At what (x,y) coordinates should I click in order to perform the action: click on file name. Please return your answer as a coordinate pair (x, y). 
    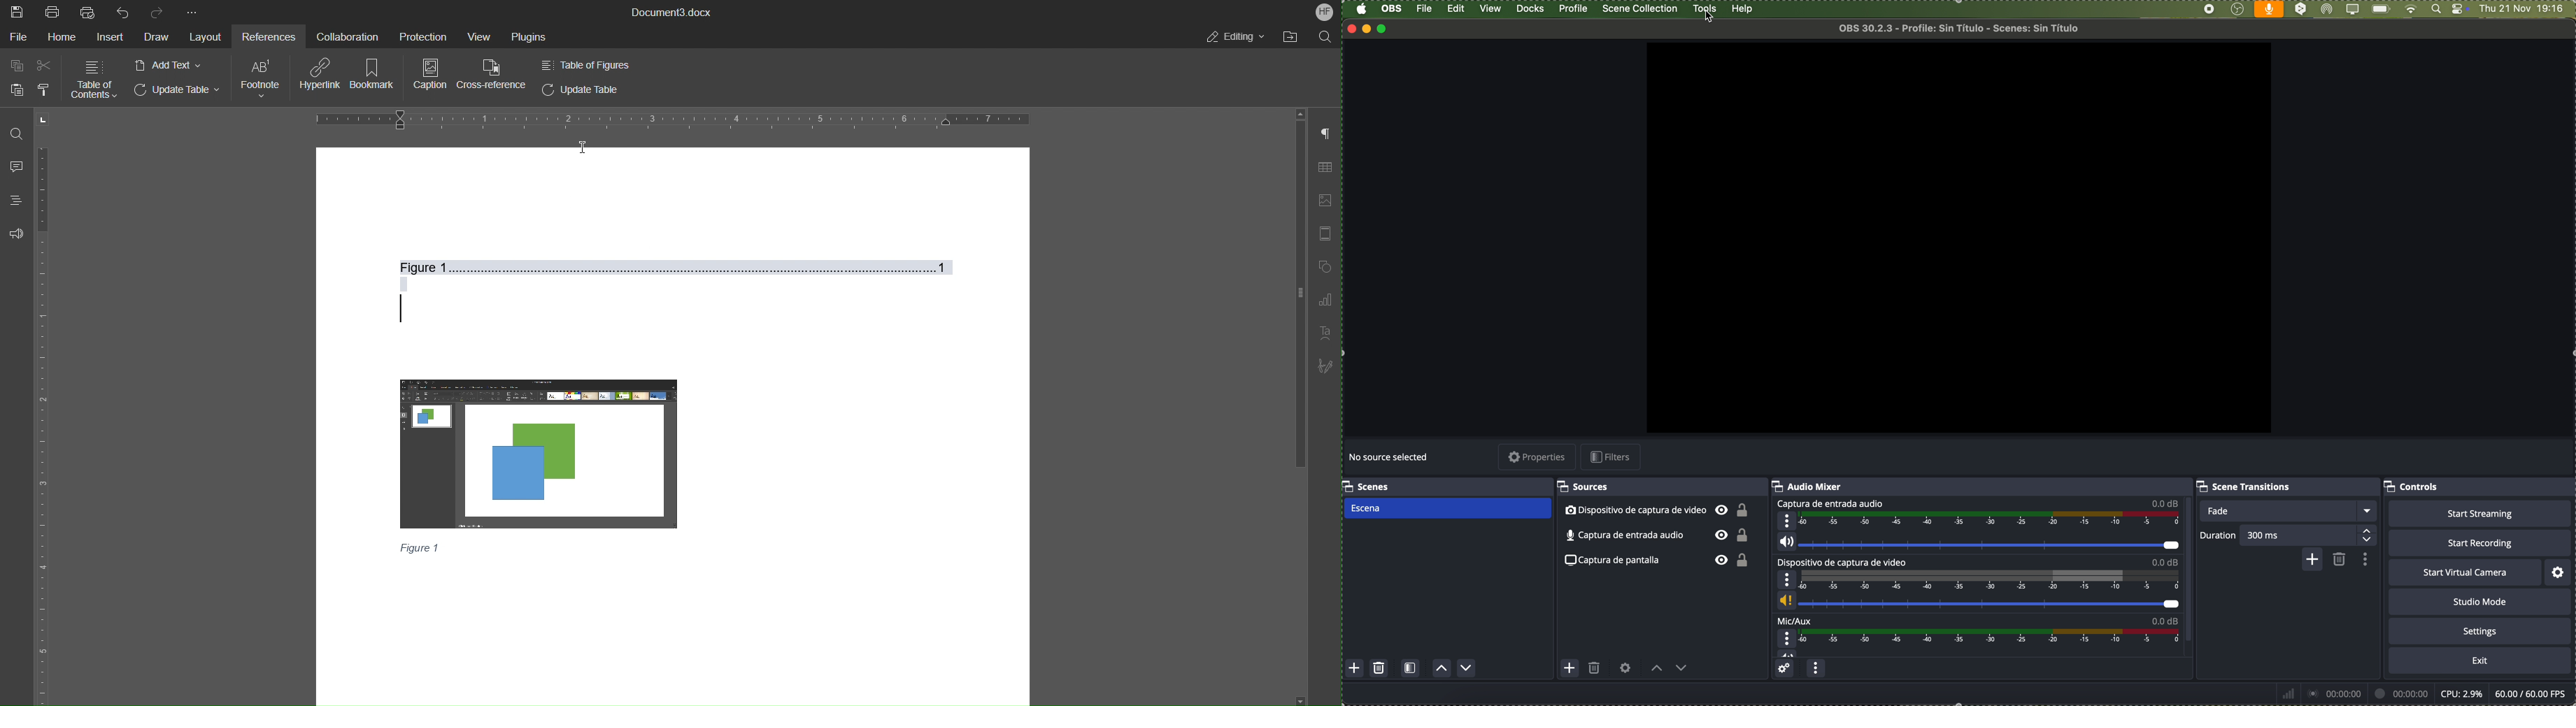
    Looking at the image, I should click on (1963, 28).